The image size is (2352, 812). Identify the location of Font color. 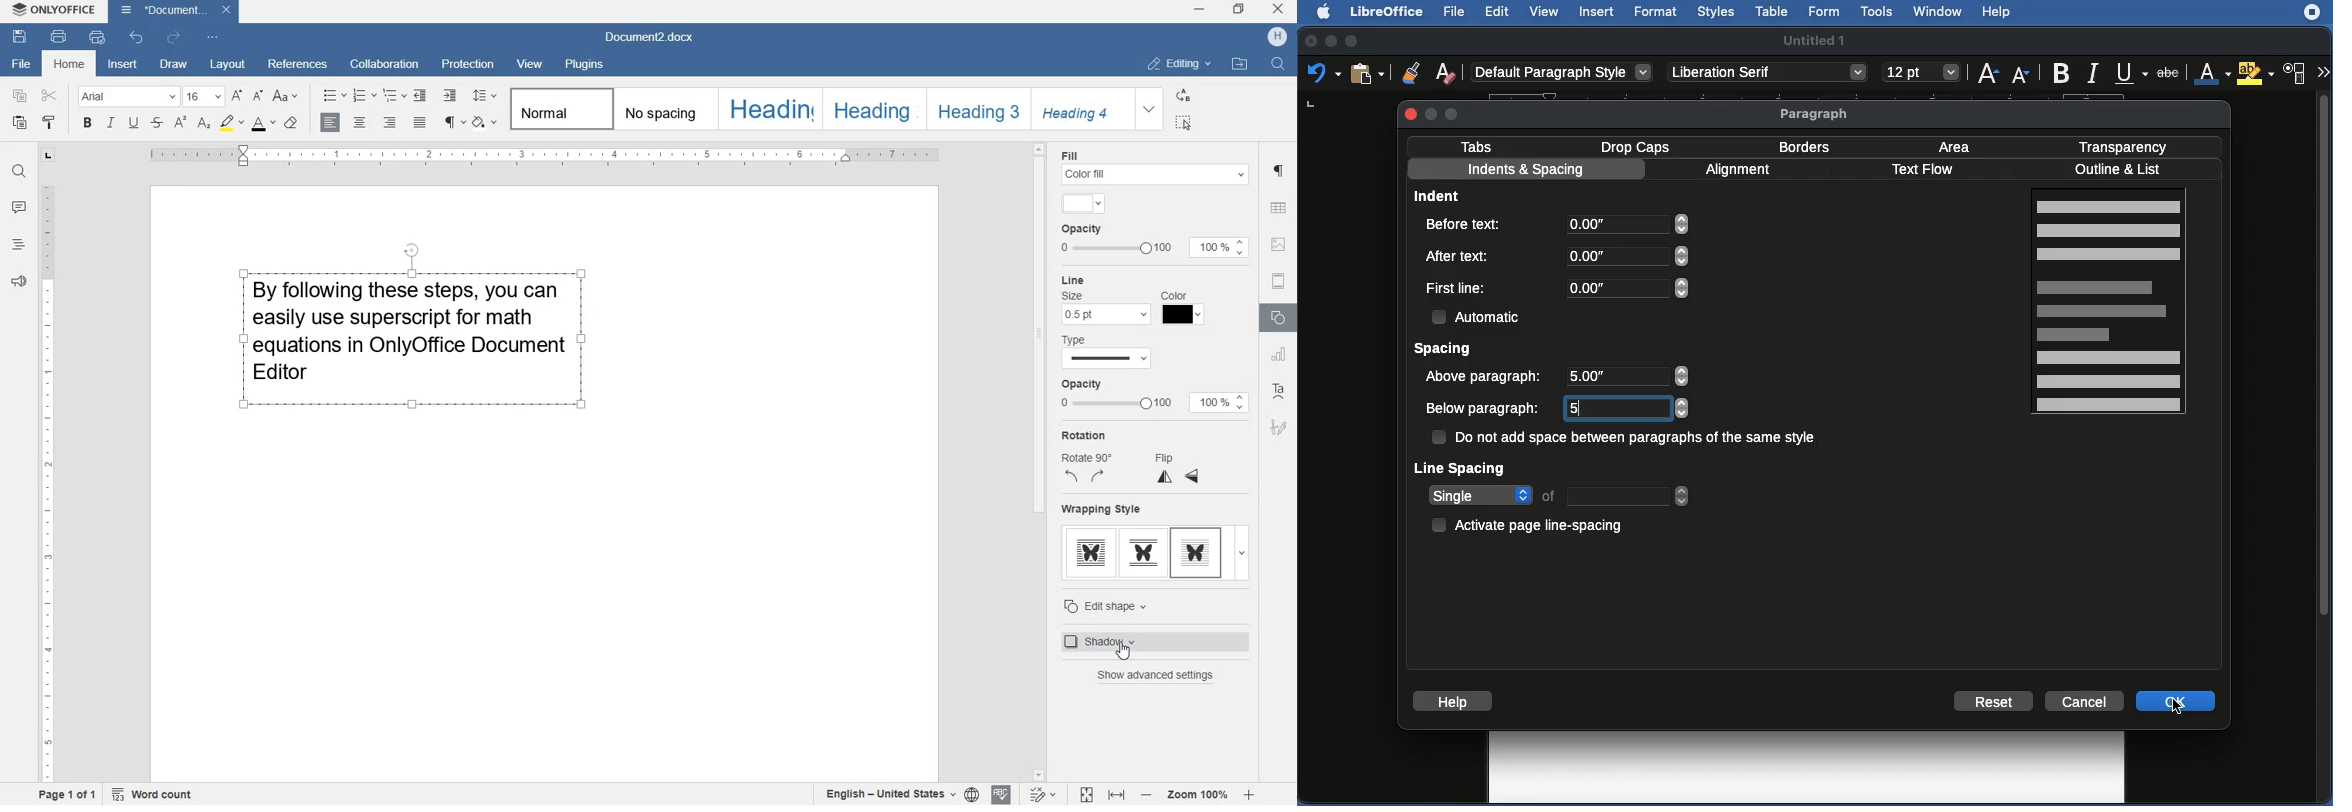
(2211, 74).